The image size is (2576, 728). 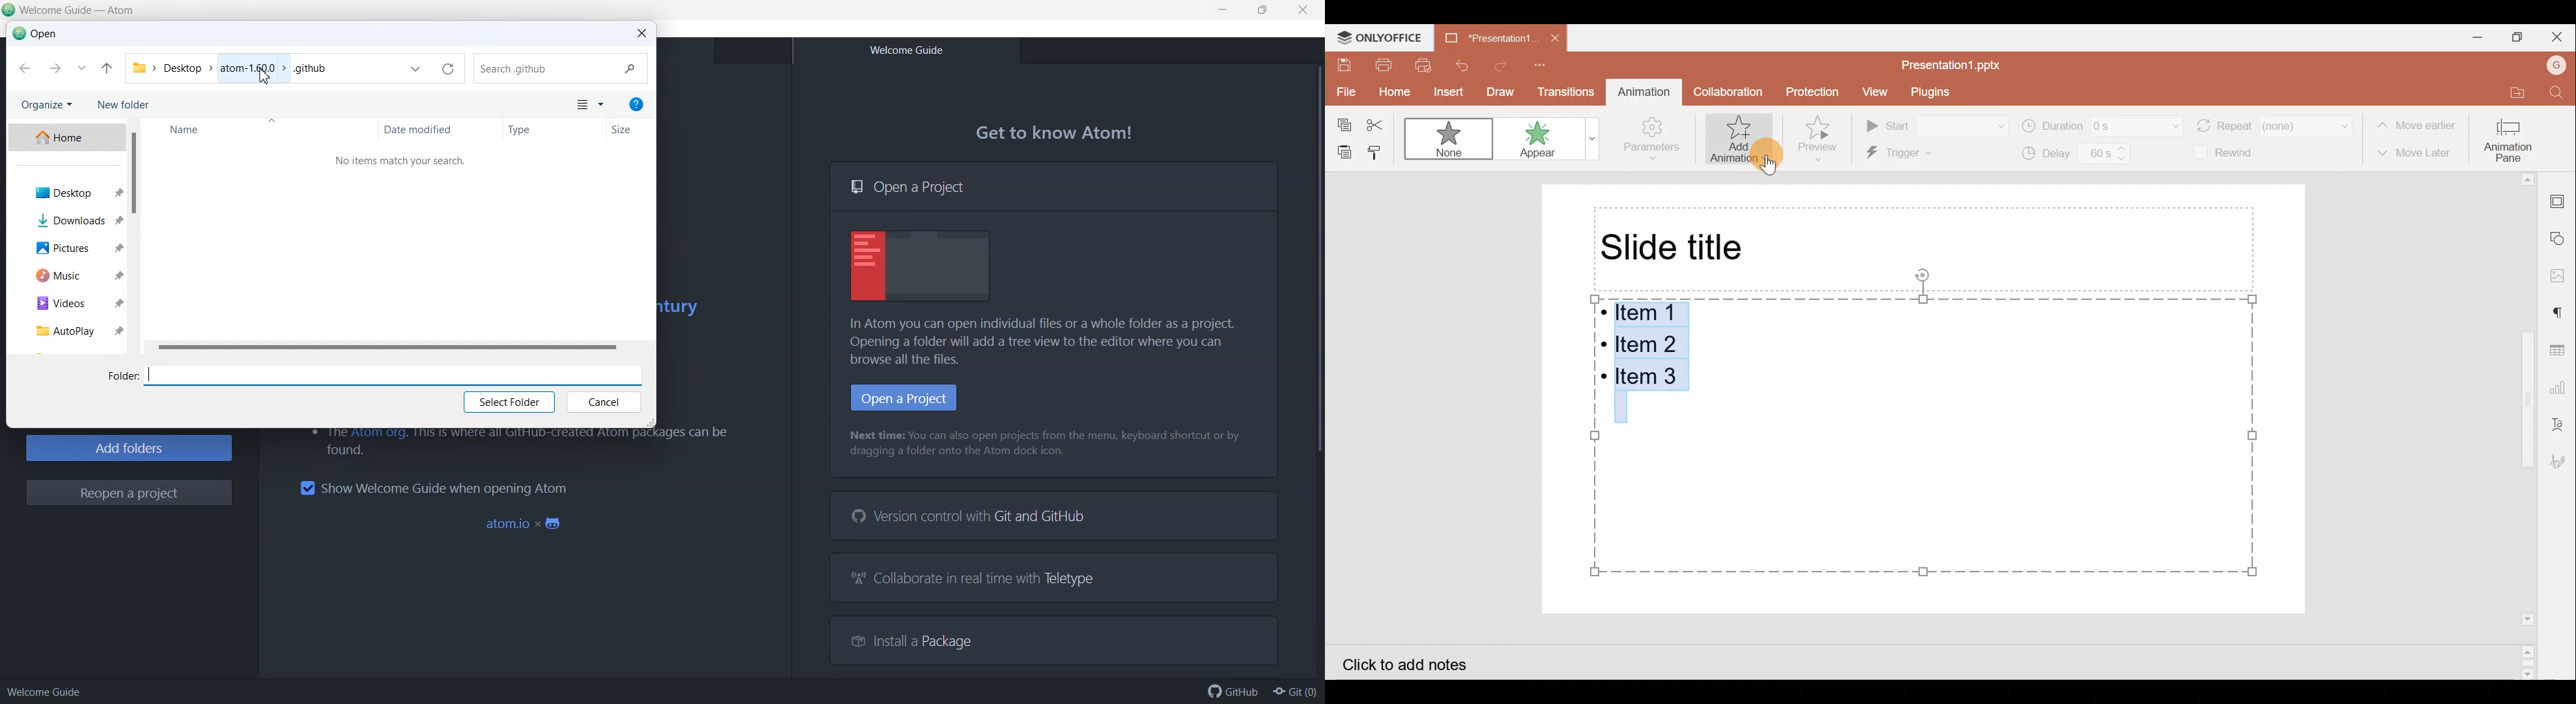 What do you see at coordinates (603, 403) in the screenshot?
I see `Cancel` at bounding box center [603, 403].